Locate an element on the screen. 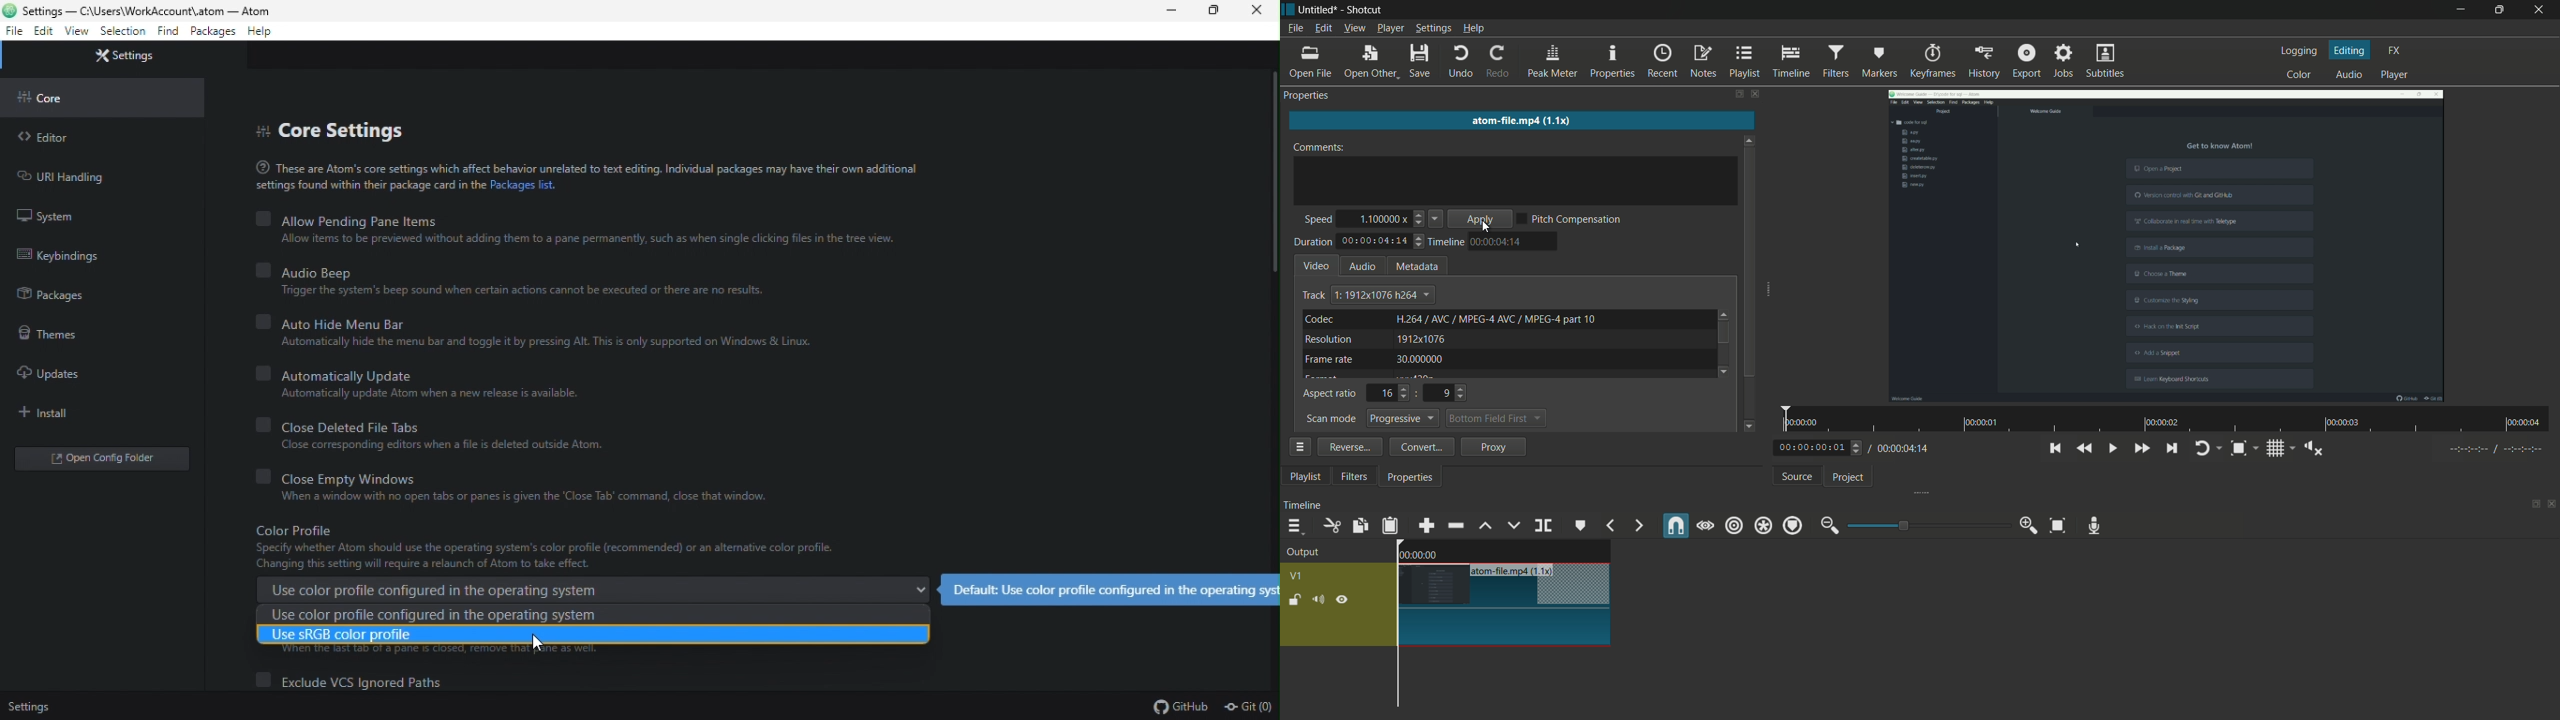 The height and width of the screenshot is (728, 2576). apply is located at coordinates (1483, 220).